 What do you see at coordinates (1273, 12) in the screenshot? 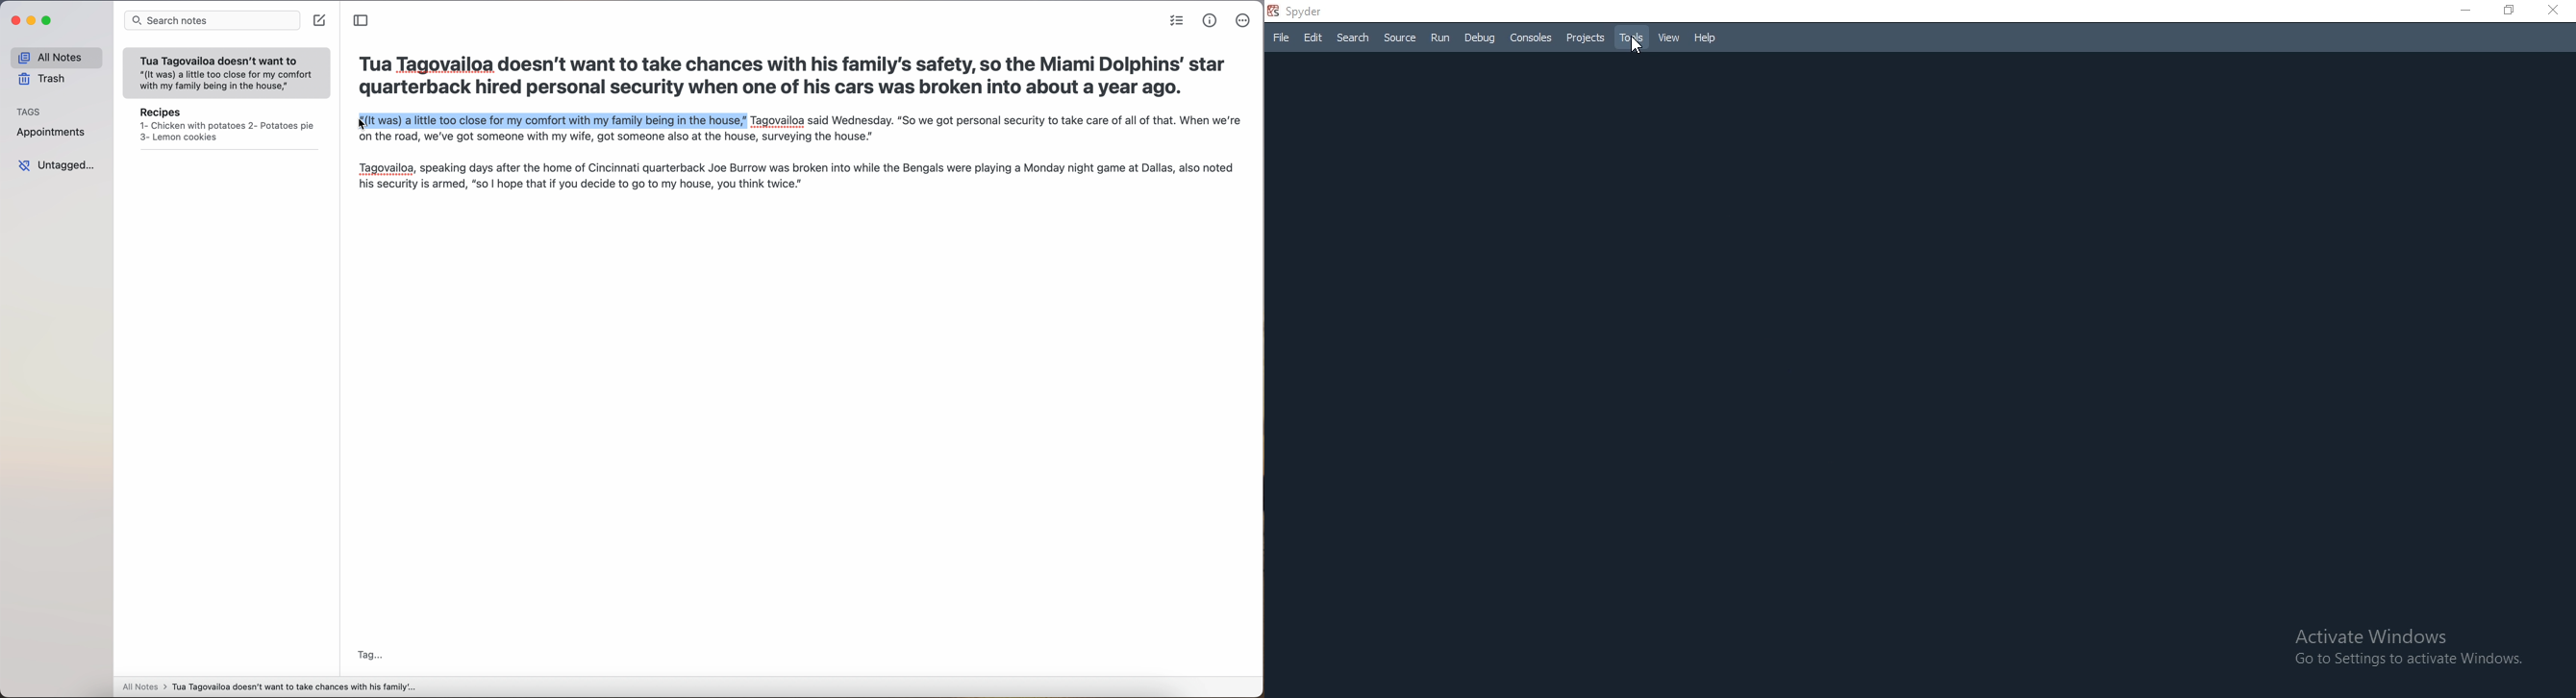
I see `spyder logo` at bounding box center [1273, 12].